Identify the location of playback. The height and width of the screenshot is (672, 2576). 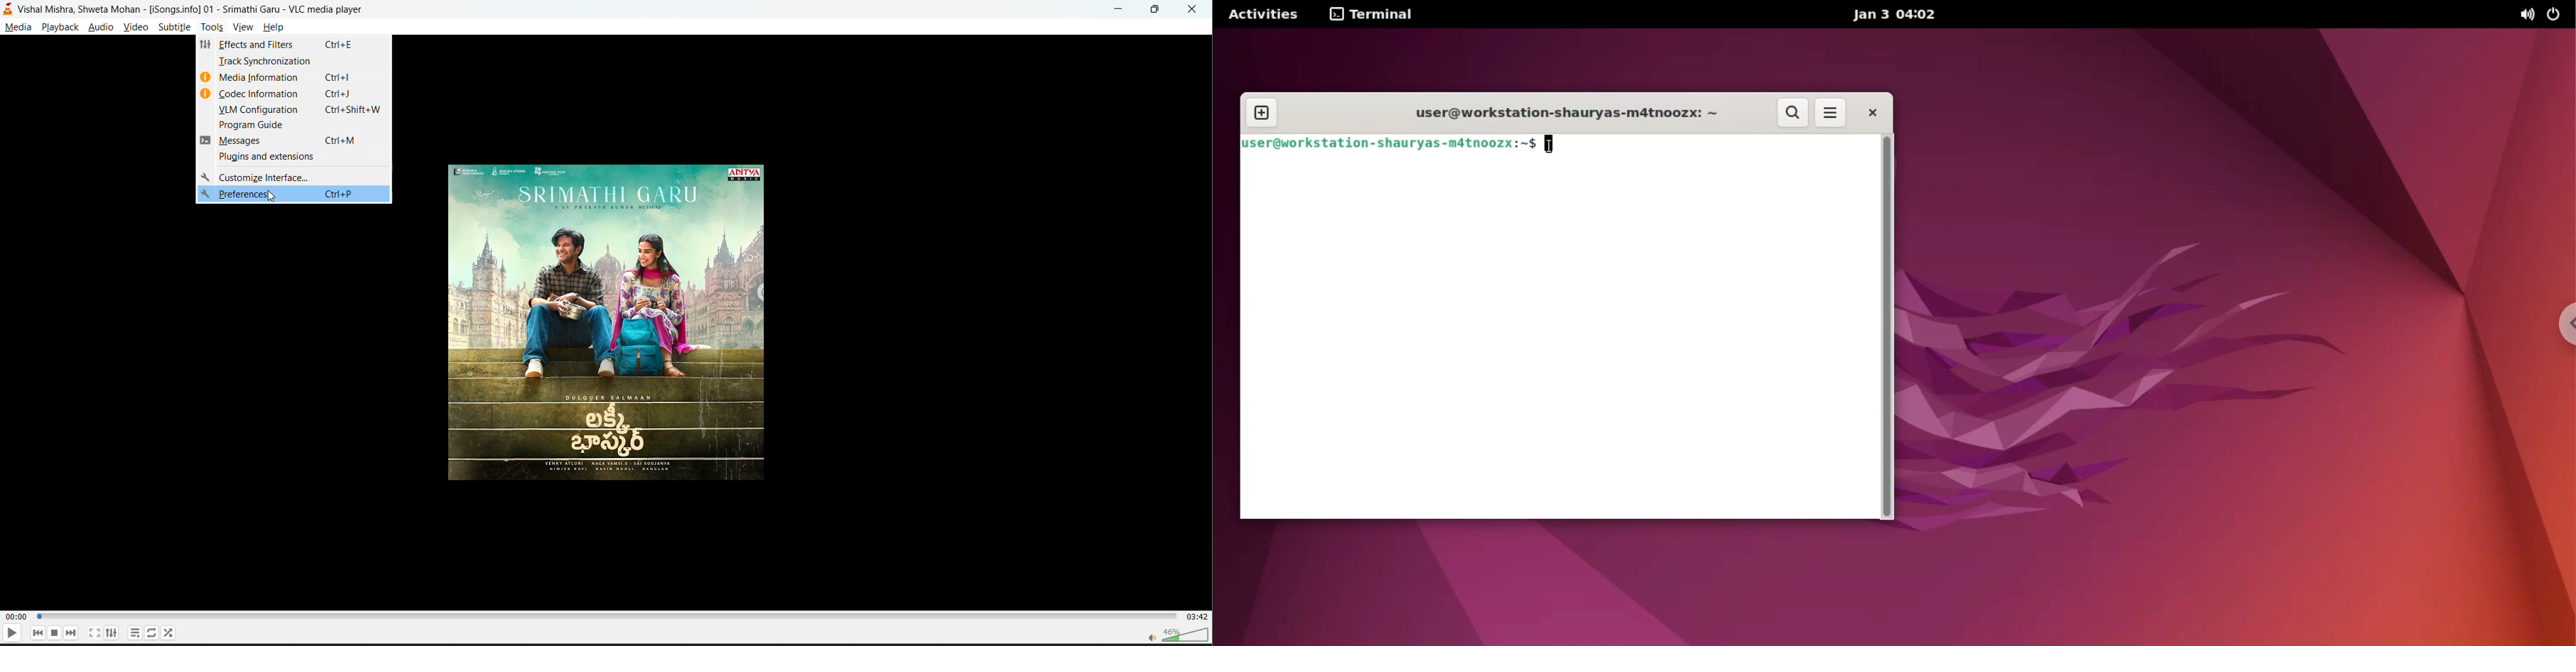
(61, 28).